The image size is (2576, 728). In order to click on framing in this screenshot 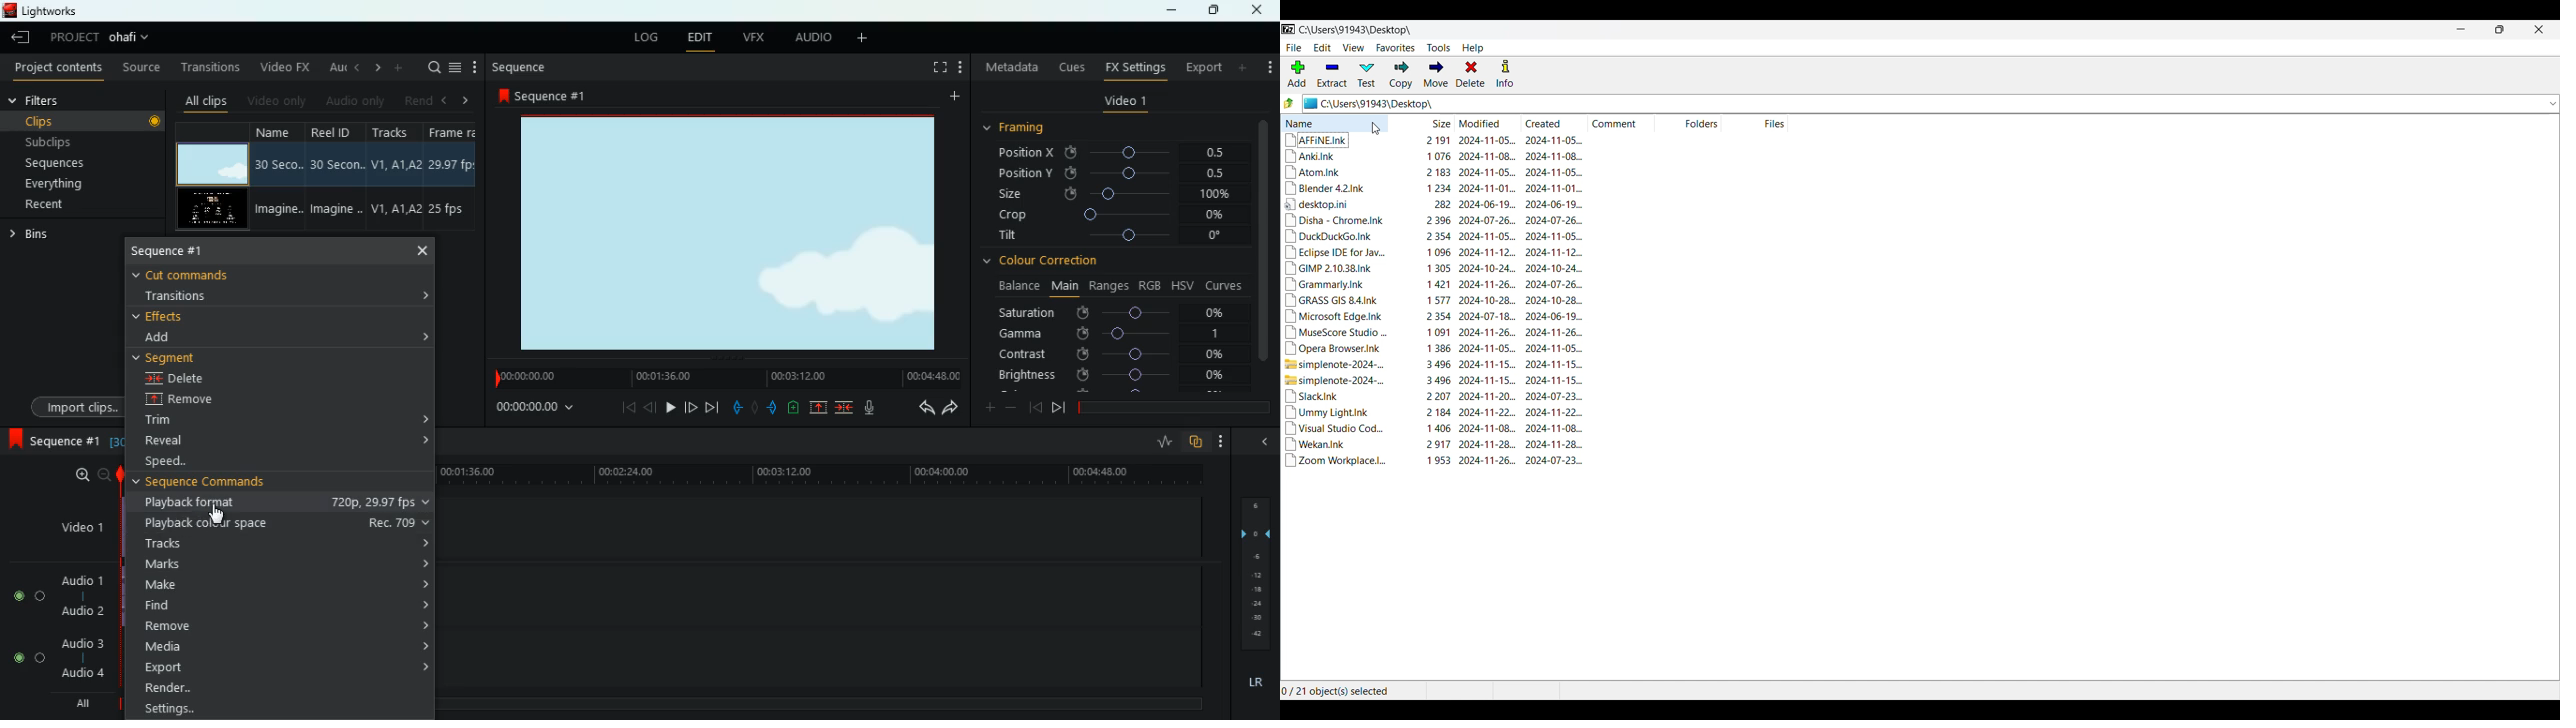, I will do `click(1020, 127)`.